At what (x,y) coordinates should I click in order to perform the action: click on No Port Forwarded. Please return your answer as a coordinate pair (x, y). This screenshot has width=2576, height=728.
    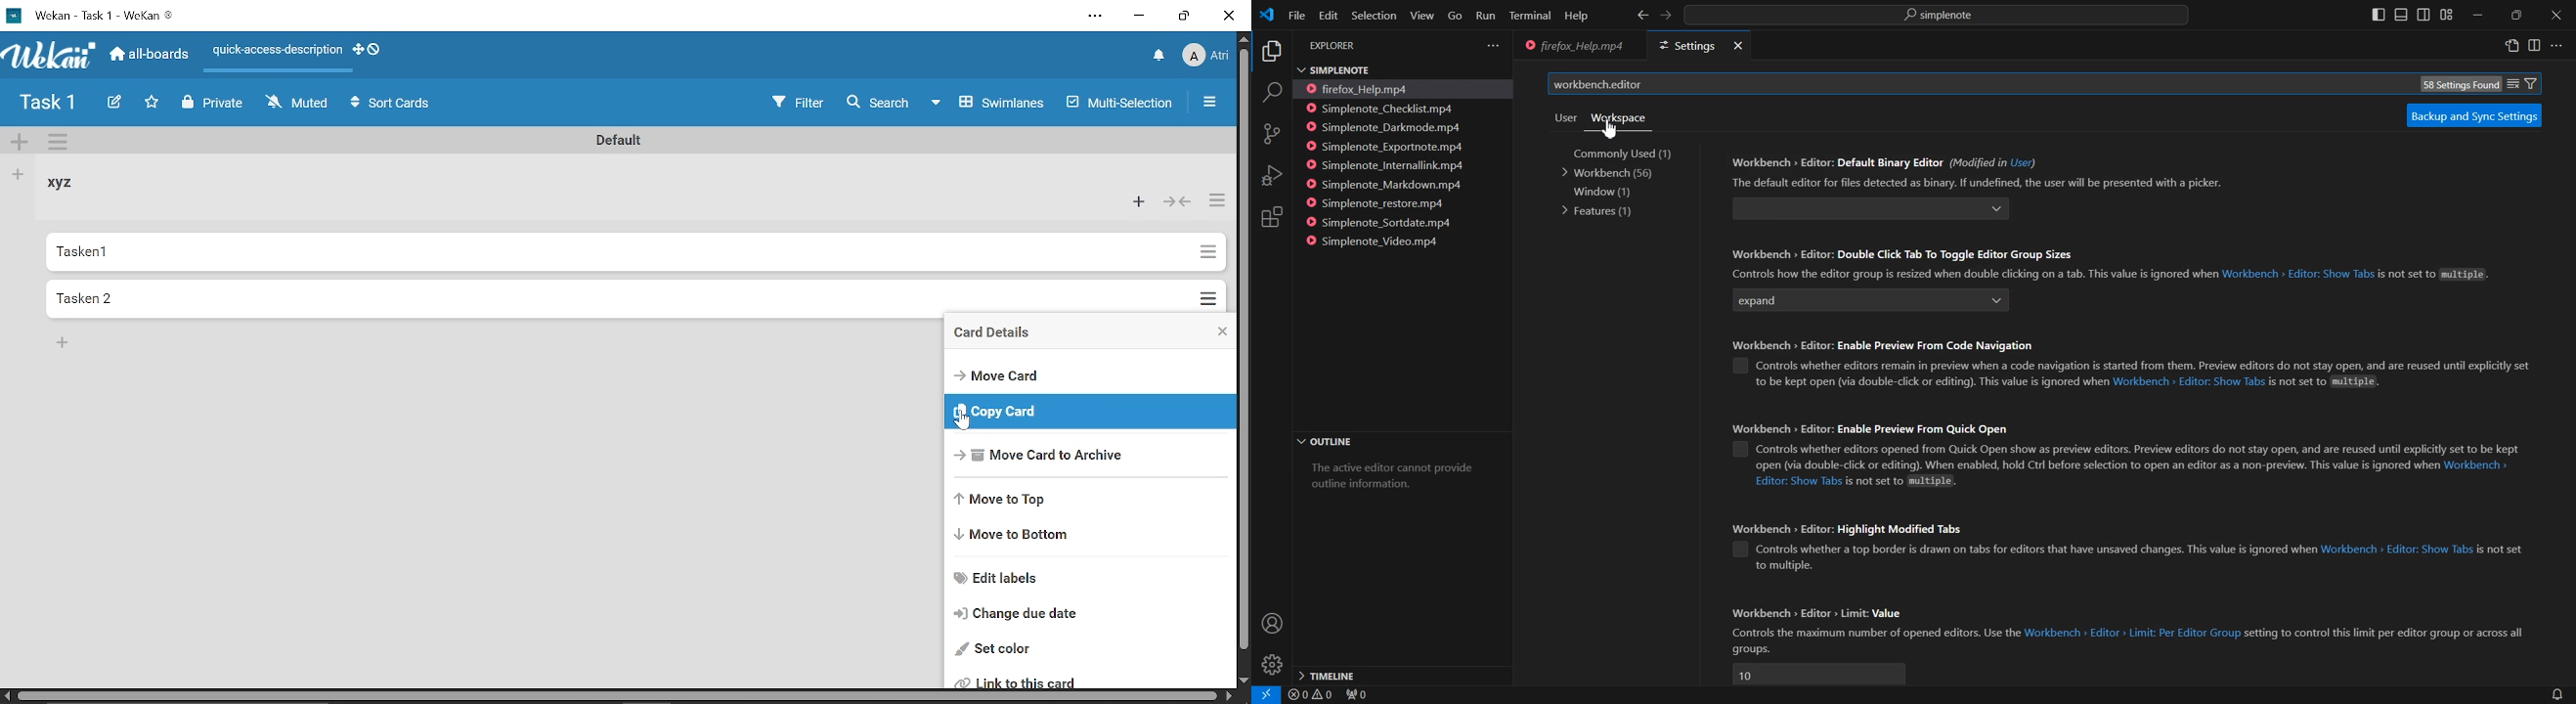
    Looking at the image, I should click on (1361, 696).